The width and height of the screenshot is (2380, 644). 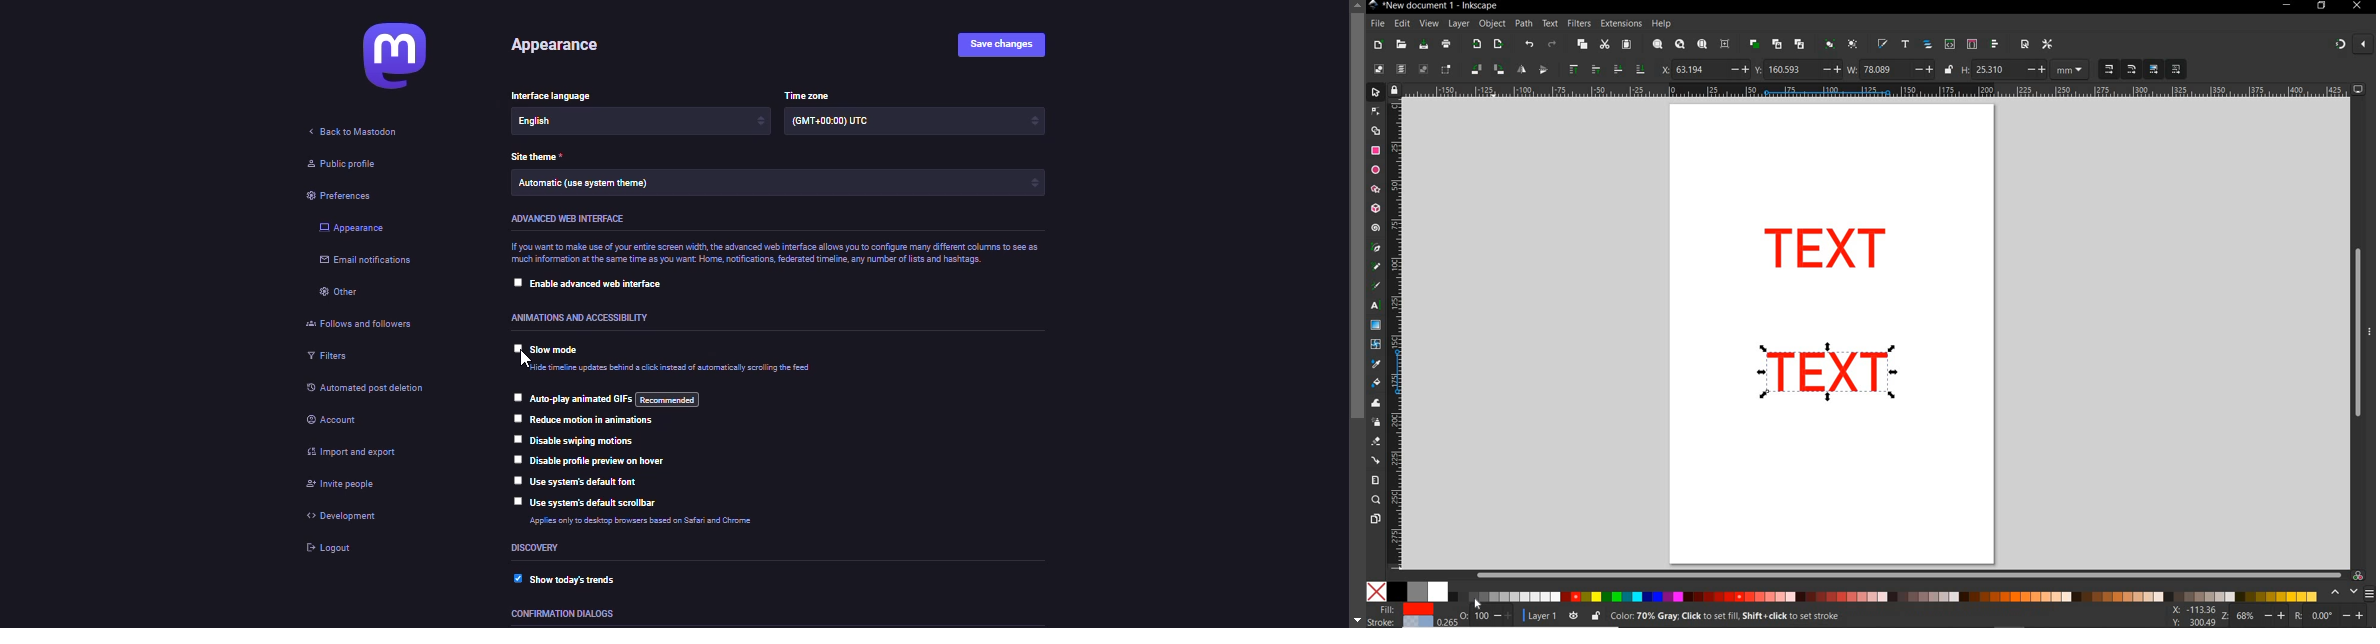 I want to click on if you want to make use of your entire screen  width, the advanced web interface allows you to configure many different columns to see as much information at the same time as you want Home, notifications, federated timeline, any number of lists and hashtags, so click(x=756, y=254).